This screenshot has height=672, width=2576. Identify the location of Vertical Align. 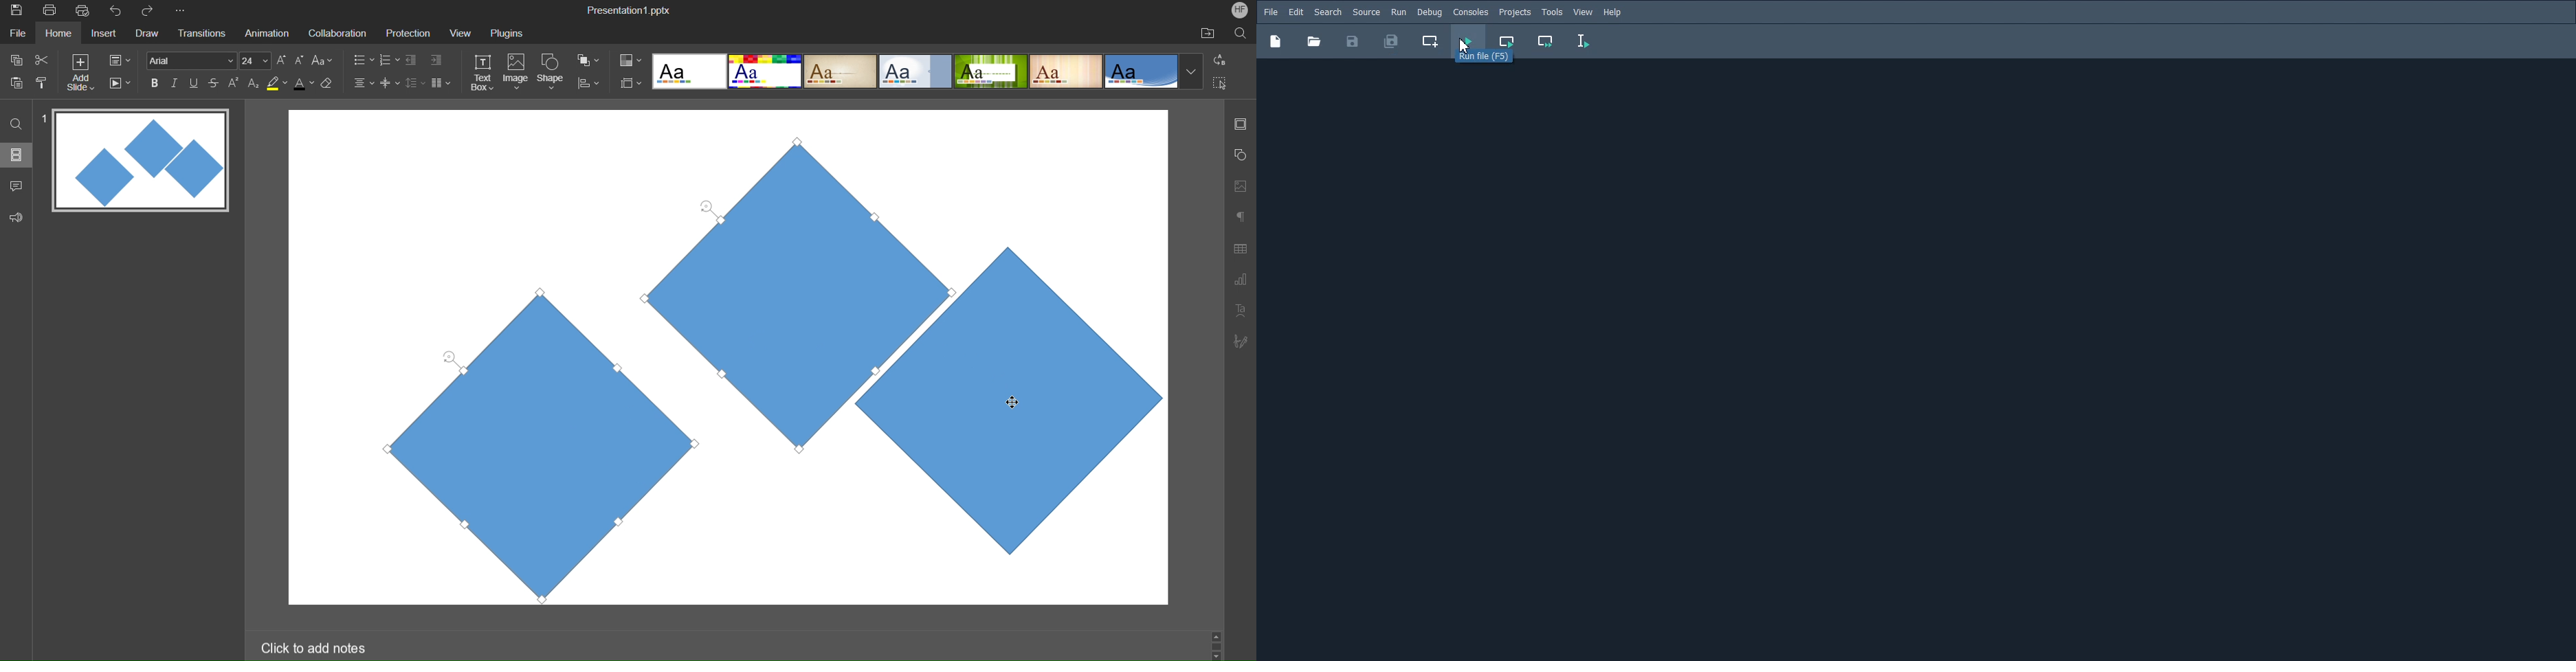
(391, 82).